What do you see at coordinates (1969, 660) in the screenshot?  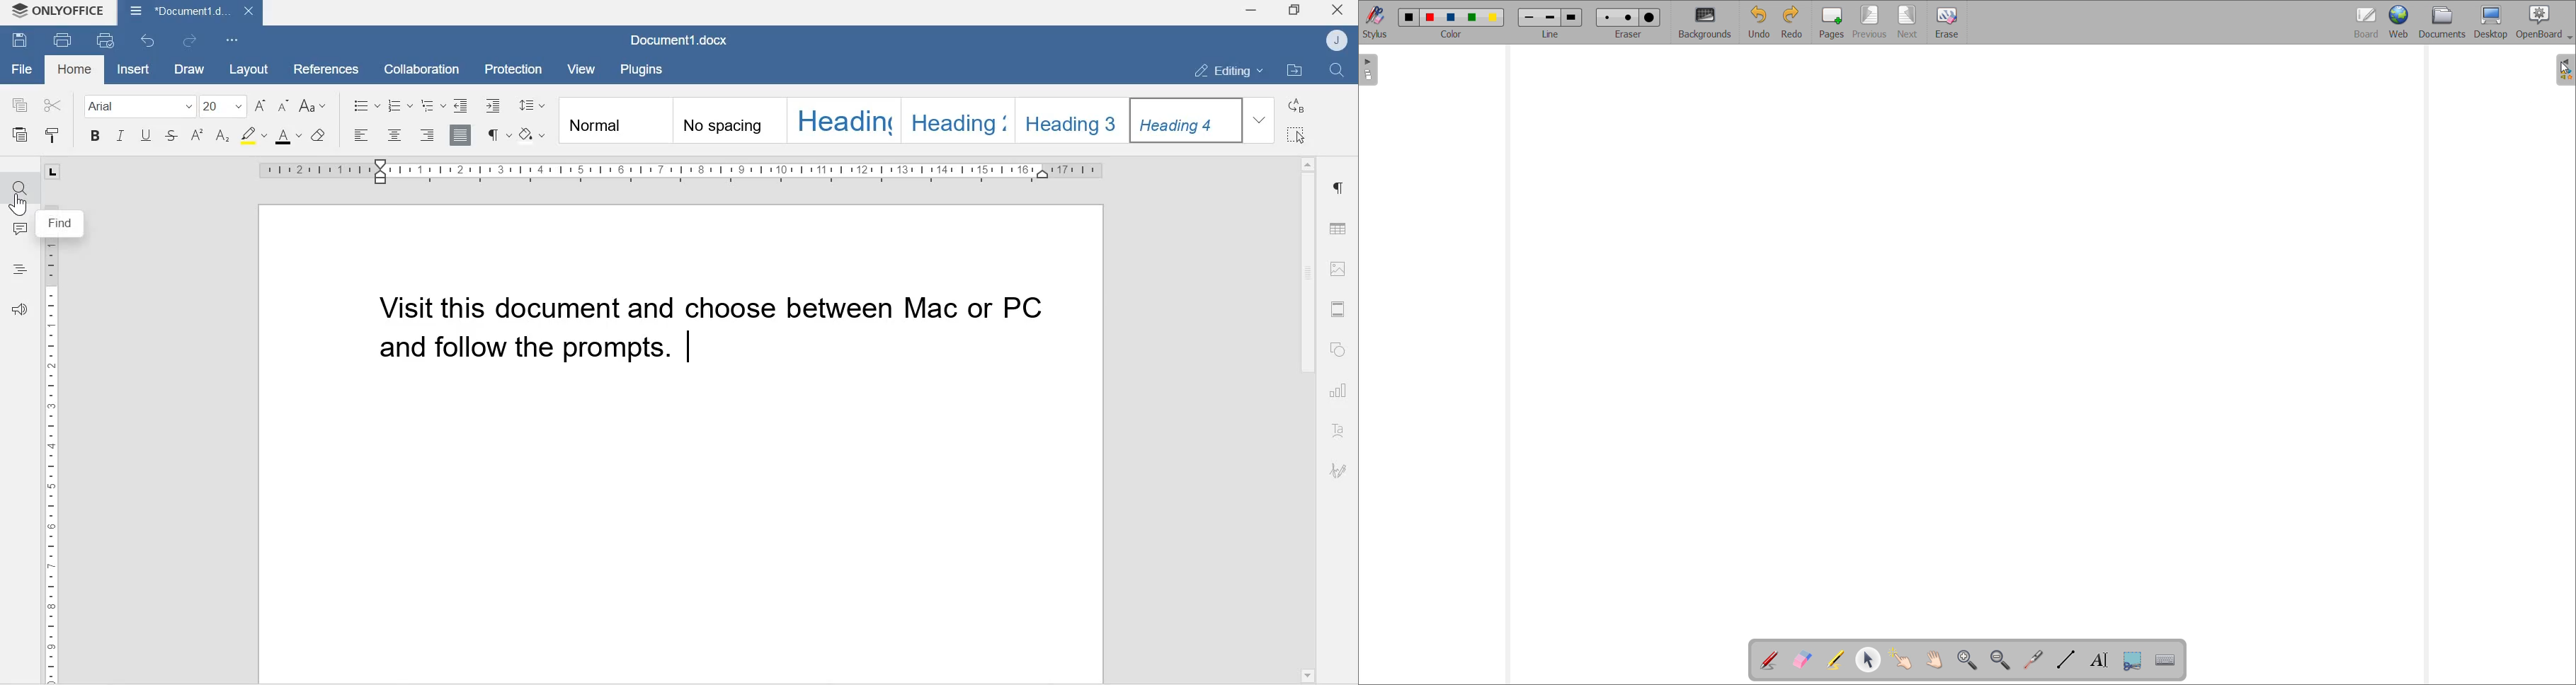 I see `zoom in` at bounding box center [1969, 660].